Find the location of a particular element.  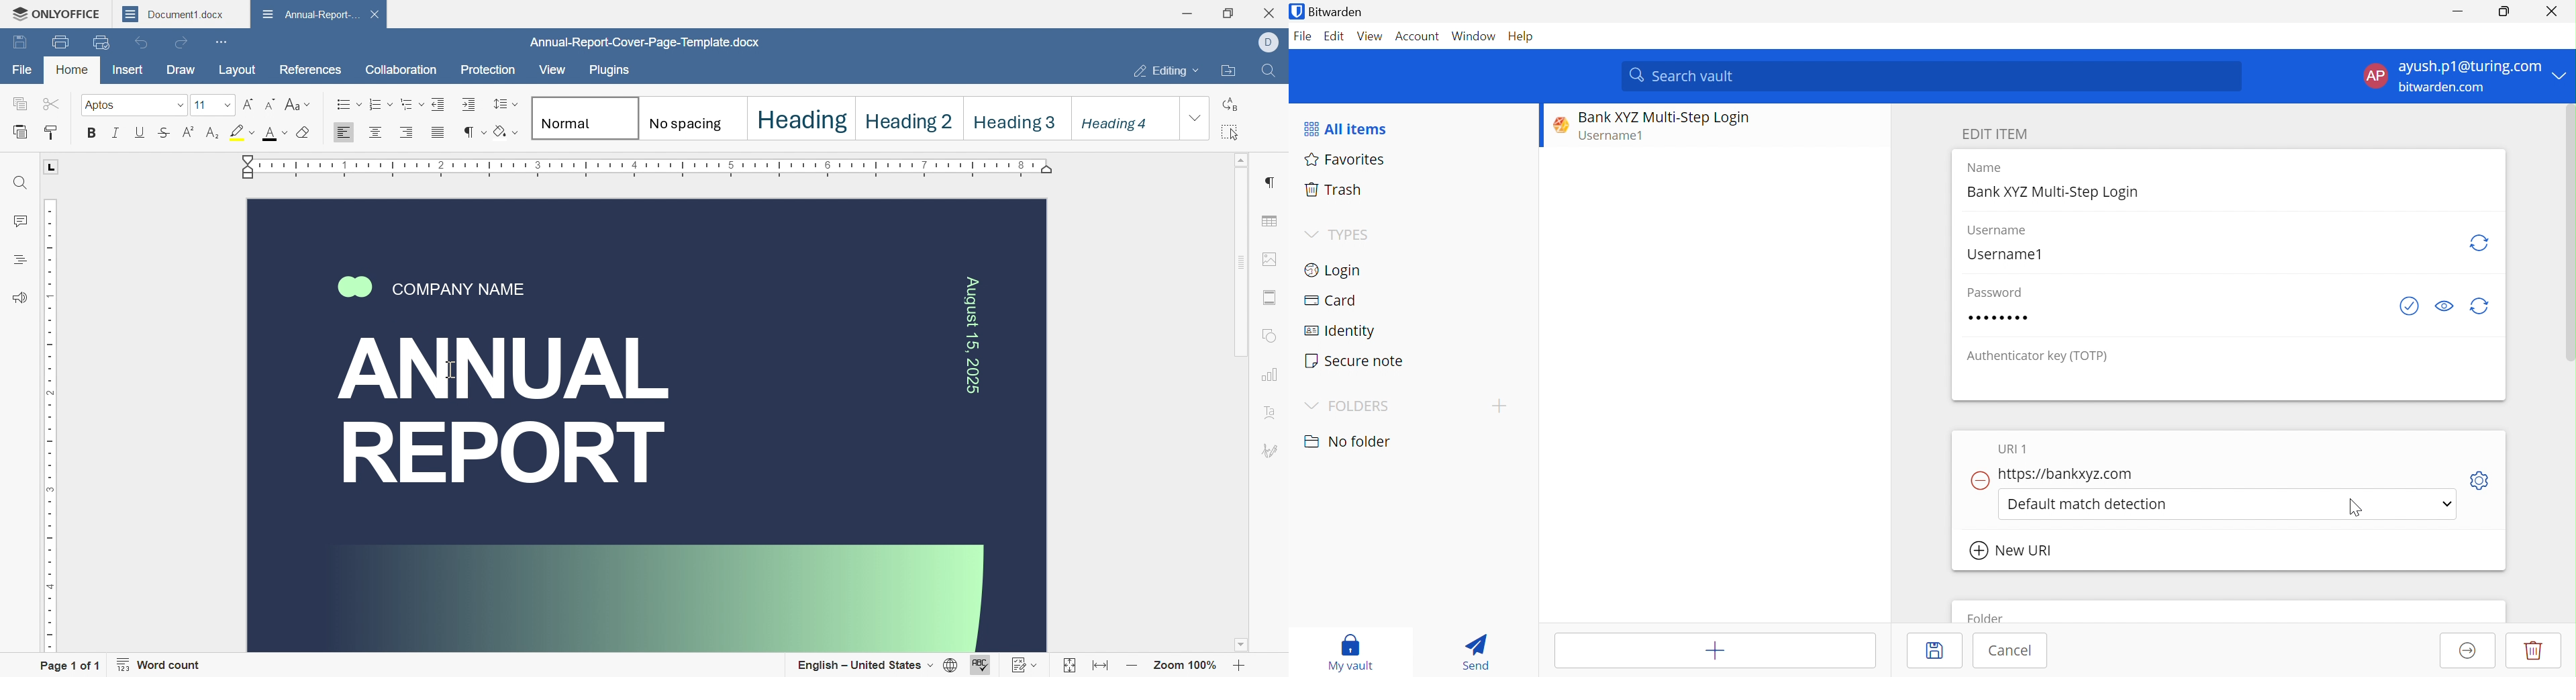

Account is located at coordinates (1420, 39).